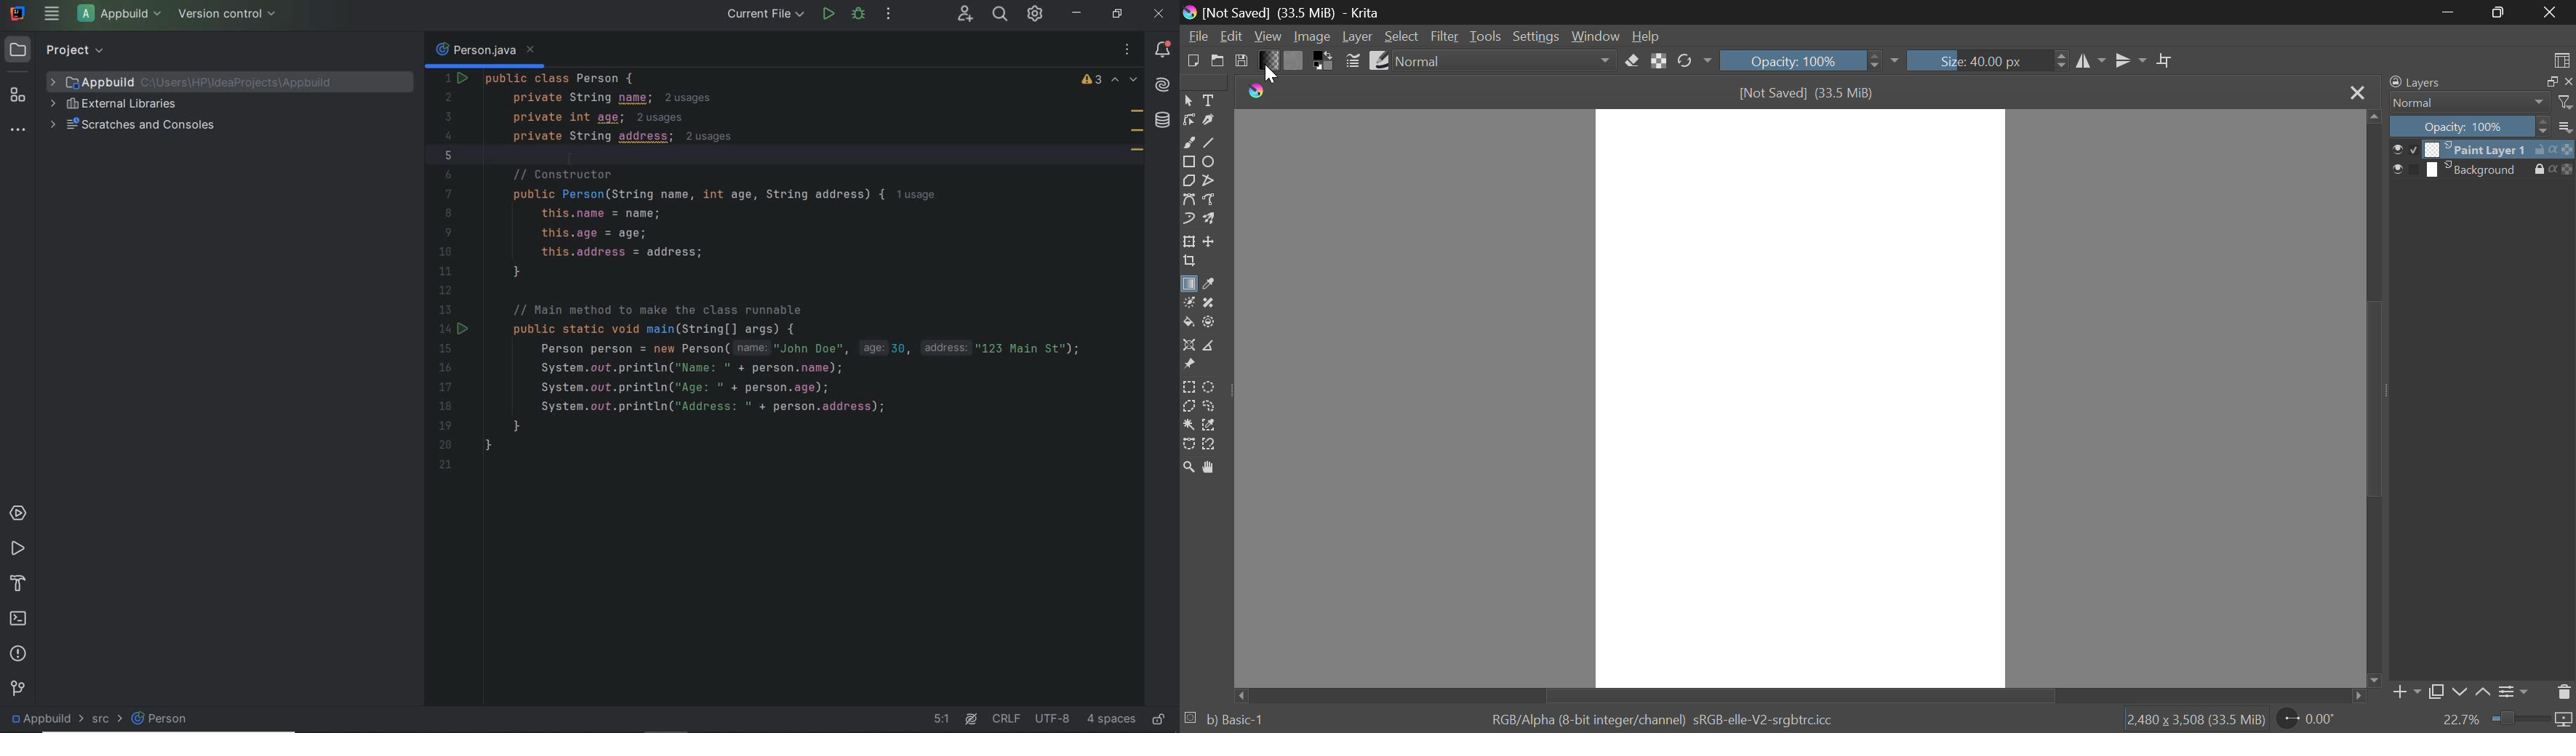 This screenshot has width=2576, height=756. I want to click on Fill, so click(1188, 322).